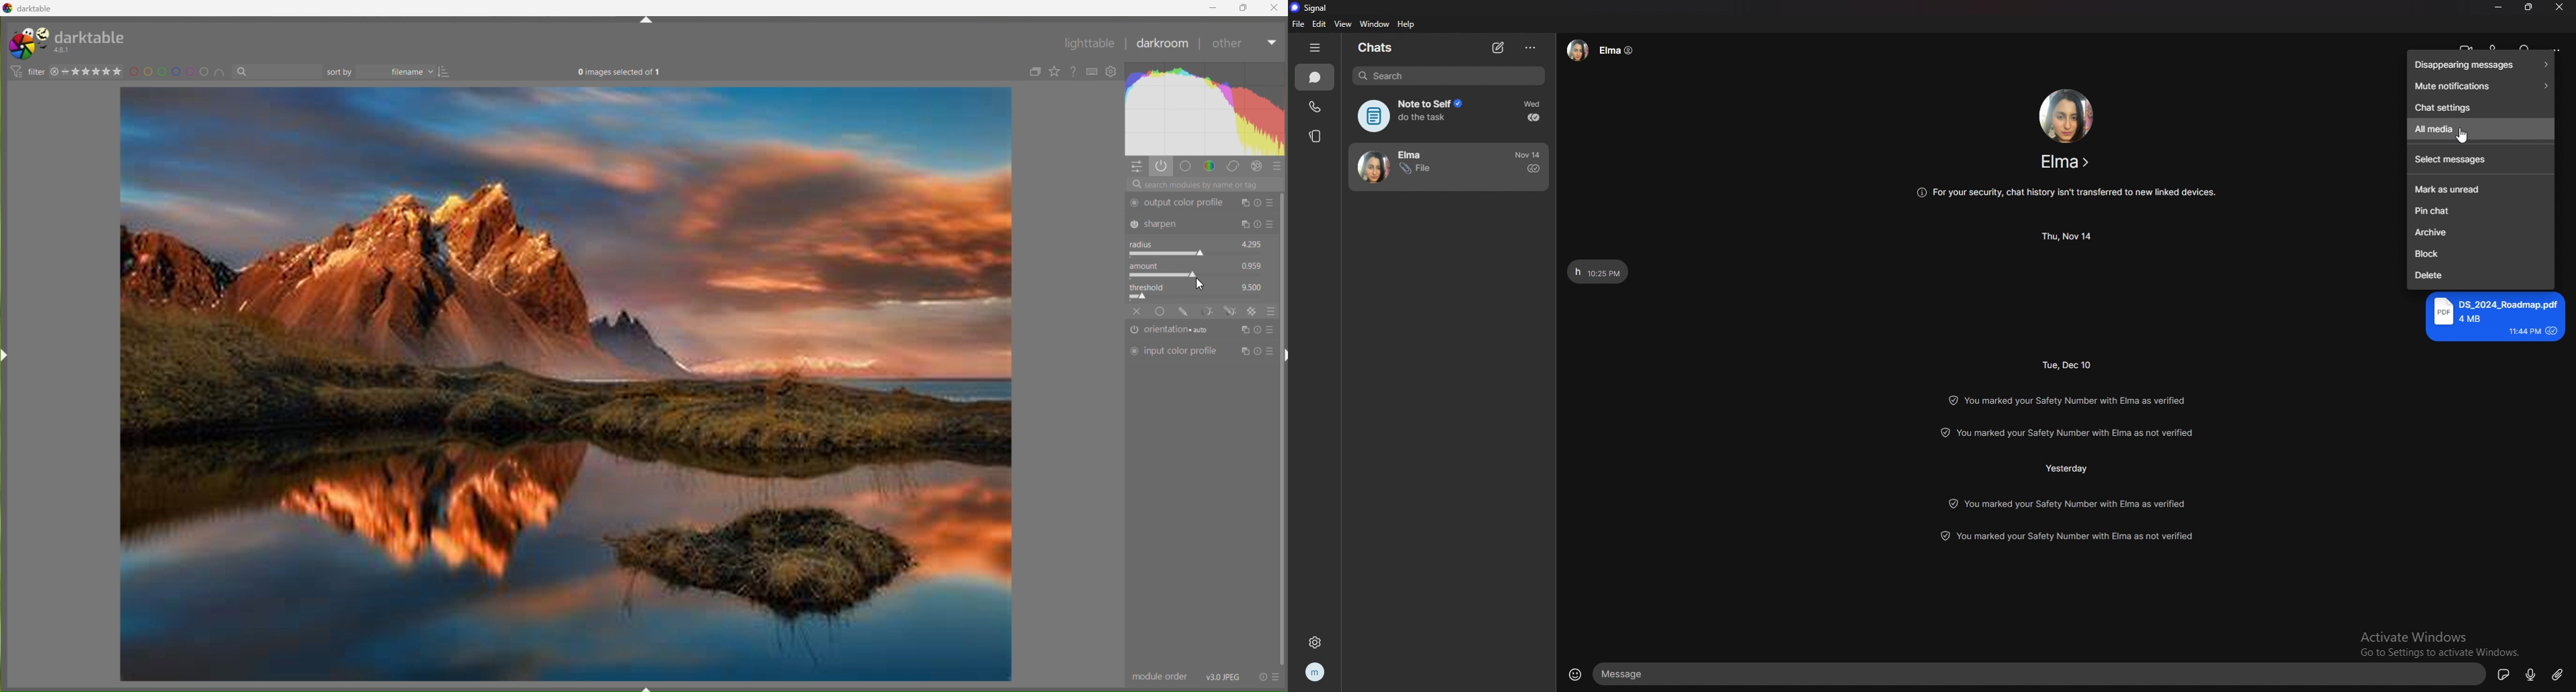 The height and width of the screenshot is (700, 2576). I want to click on Help, so click(1075, 72).